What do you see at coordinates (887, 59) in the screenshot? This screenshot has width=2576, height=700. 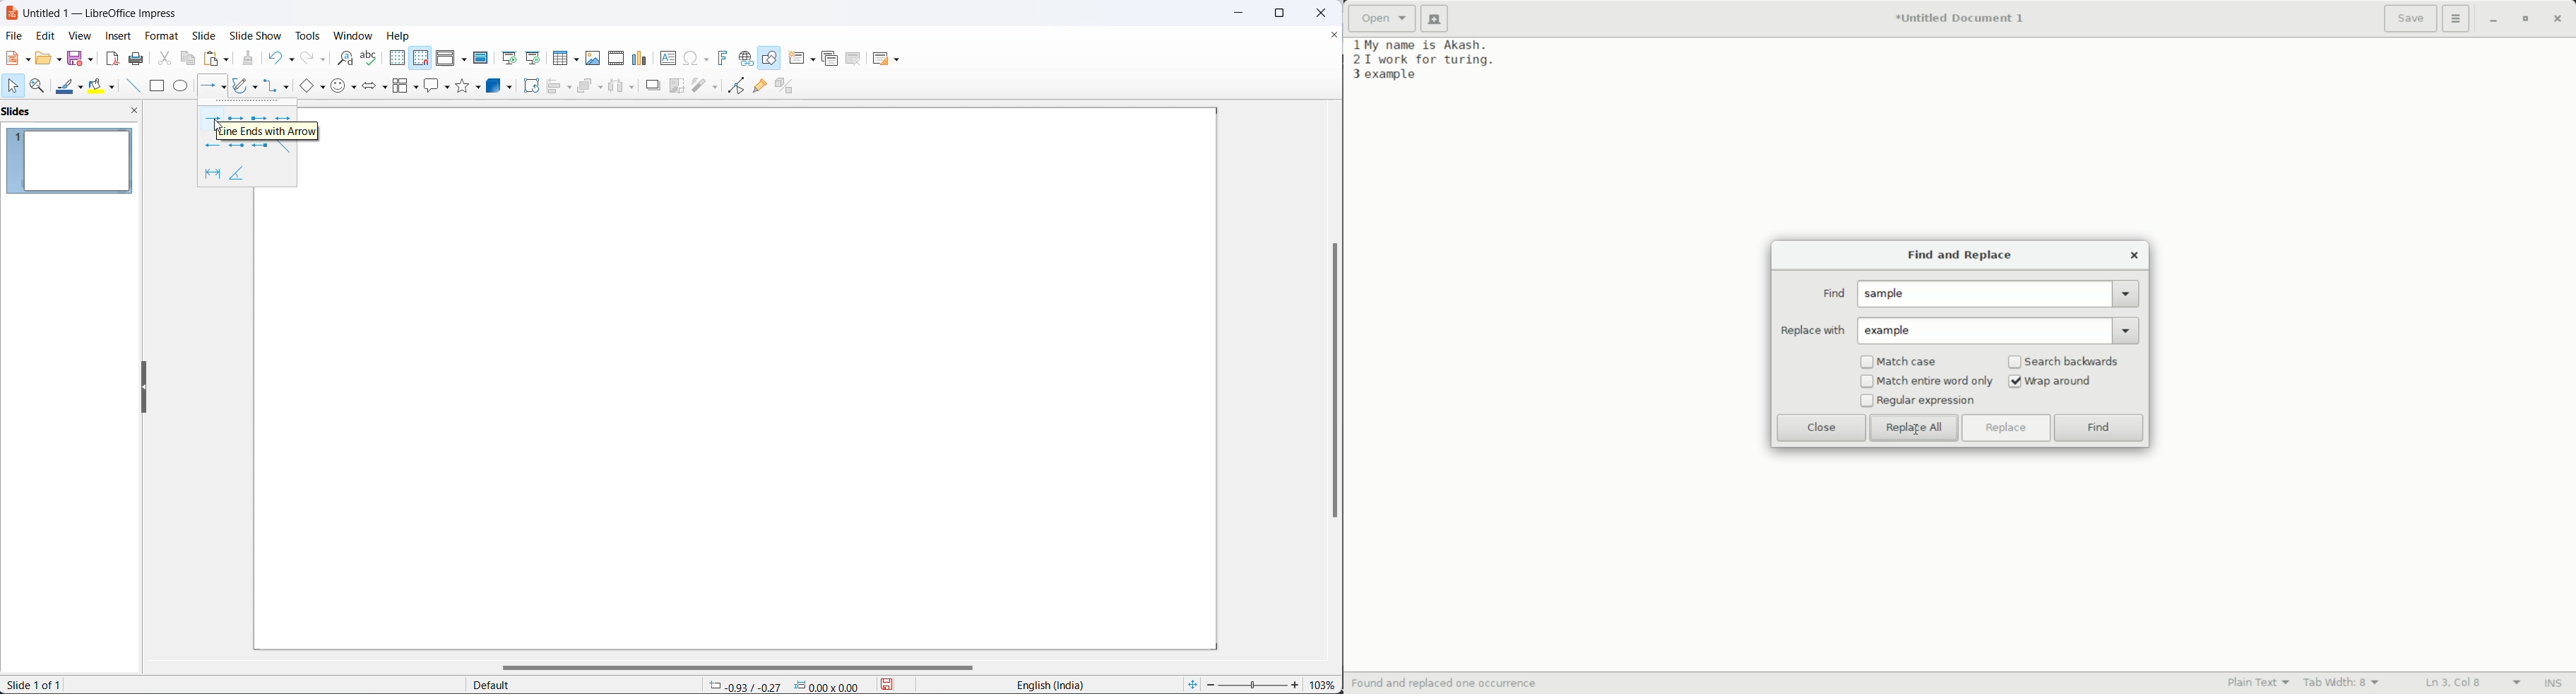 I see `slide layout` at bounding box center [887, 59].